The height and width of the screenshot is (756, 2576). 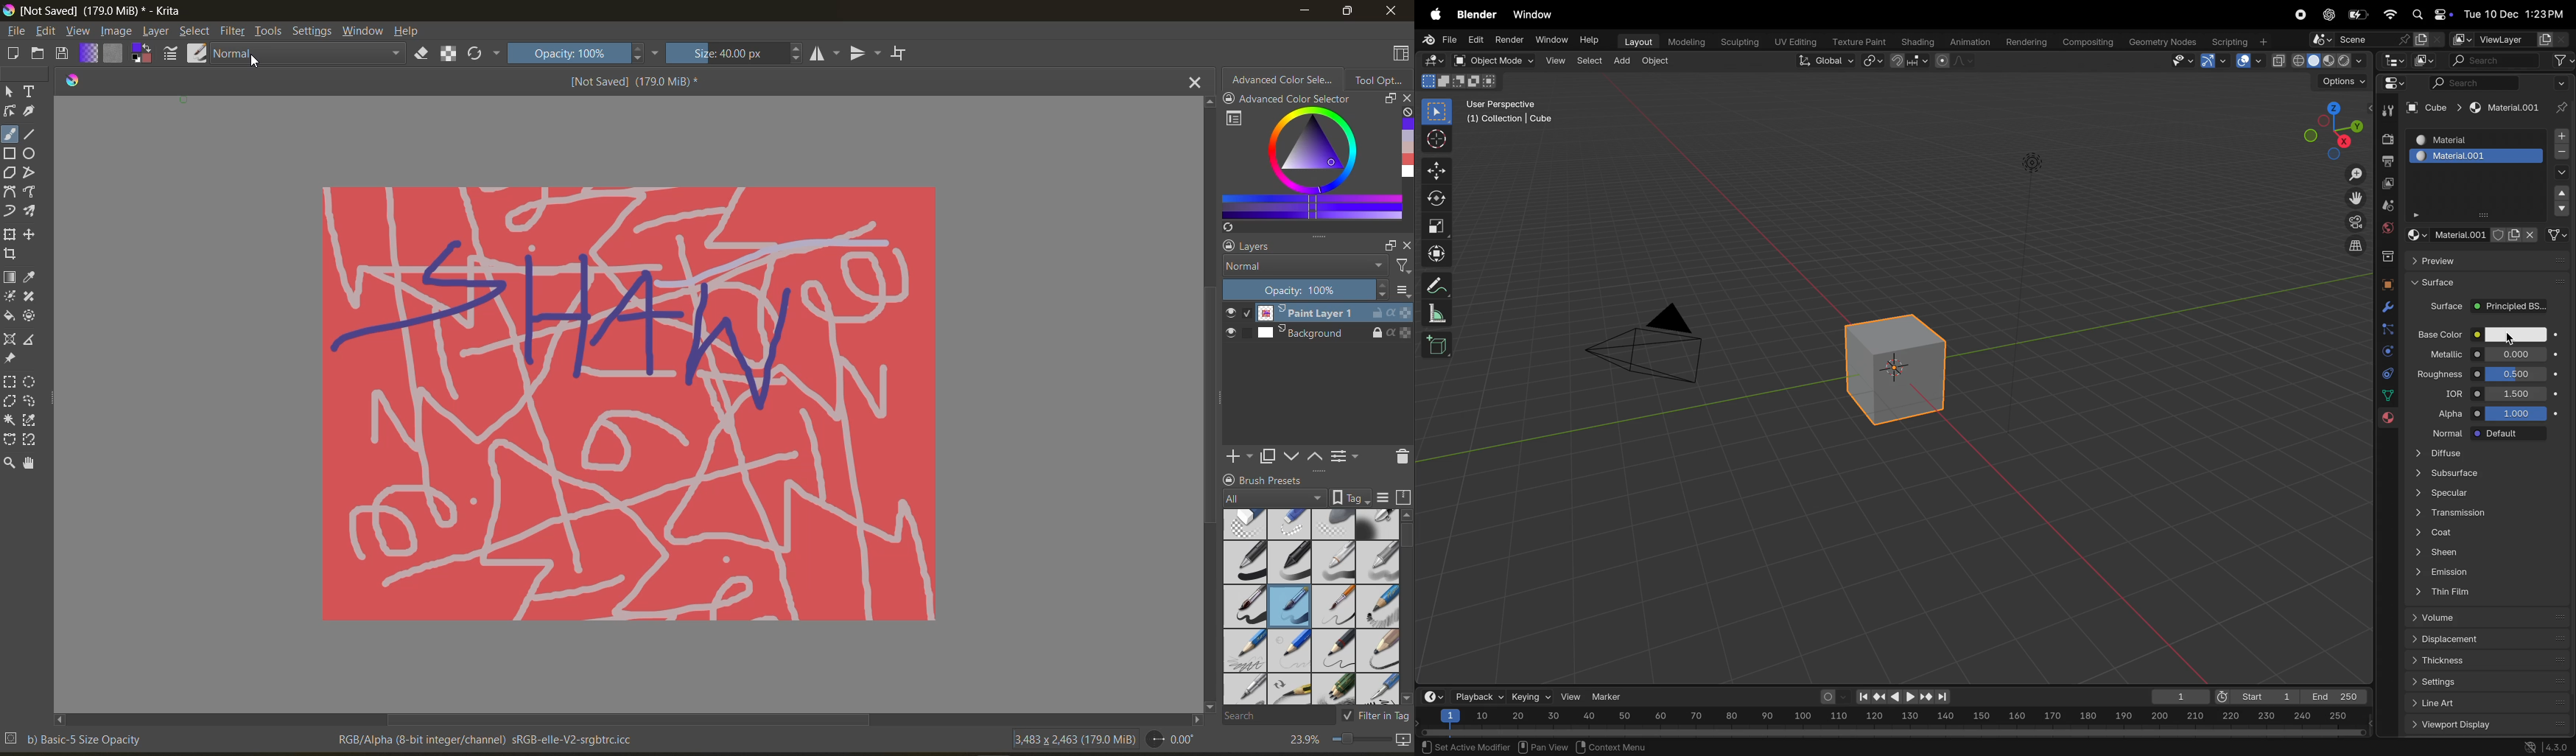 What do you see at coordinates (1405, 99) in the screenshot?
I see `close docker` at bounding box center [1405, 99].